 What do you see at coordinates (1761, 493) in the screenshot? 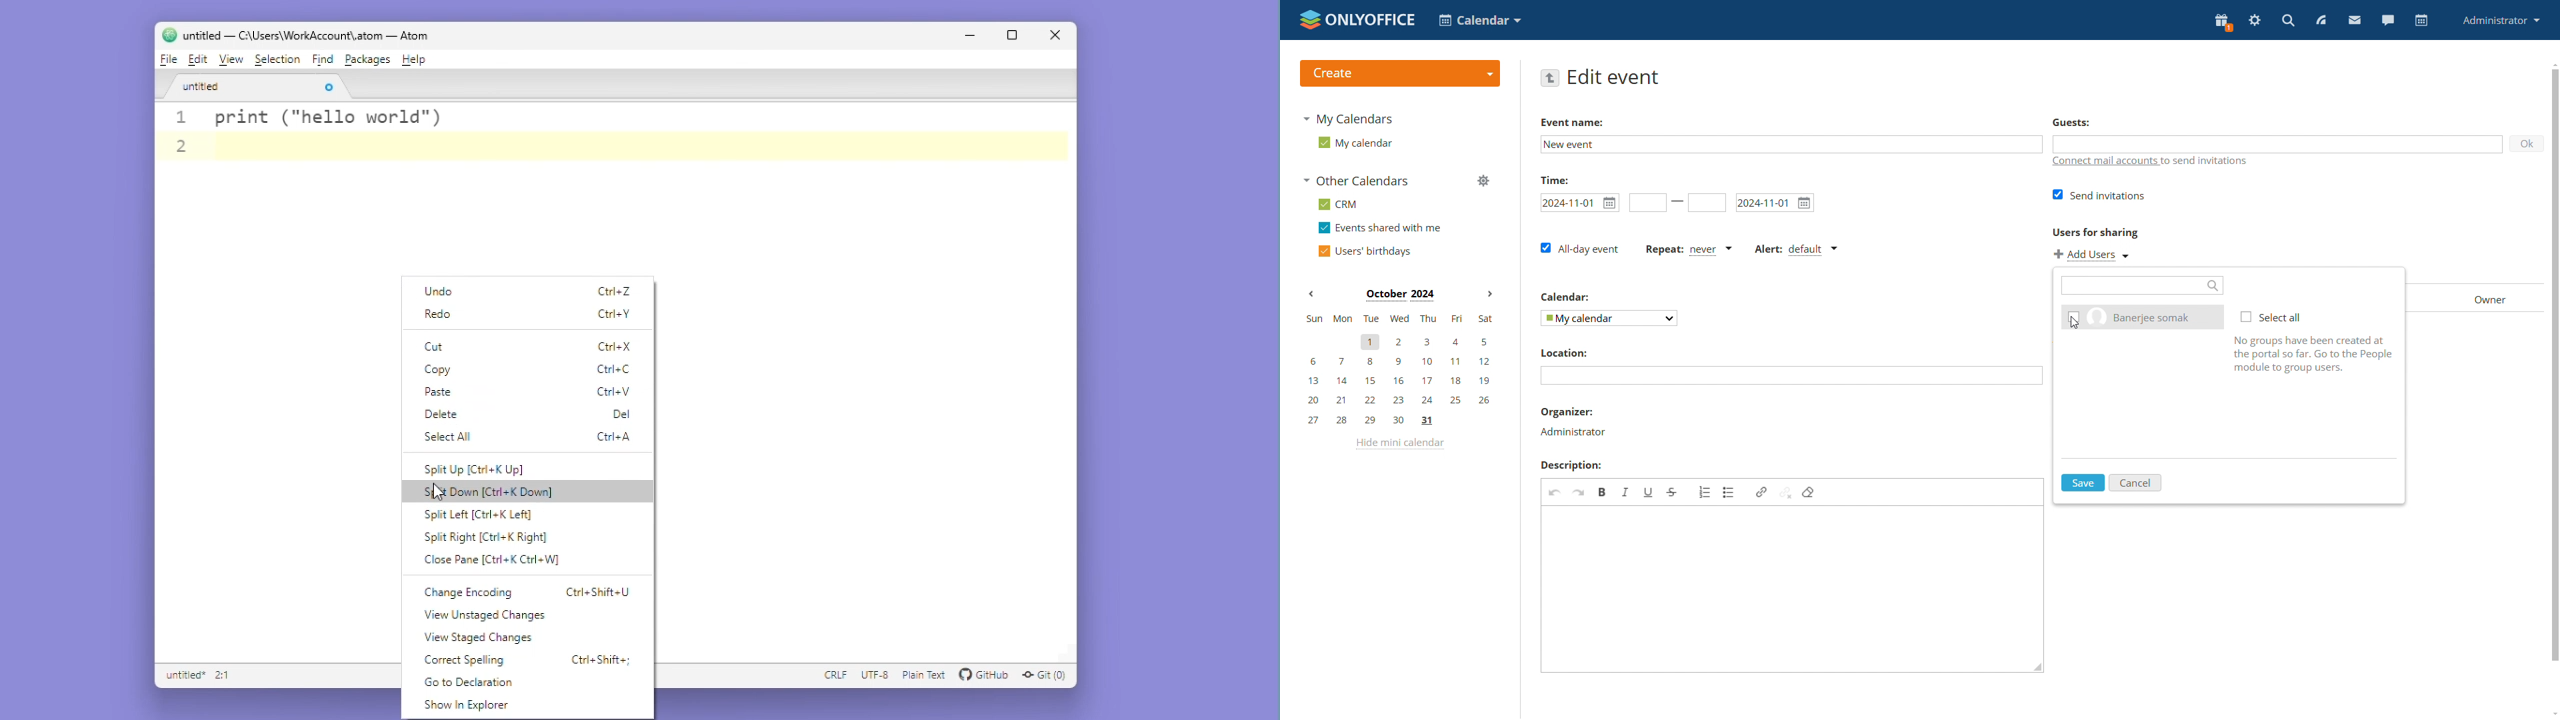
I see `link` at bounding box center [1761, 493].